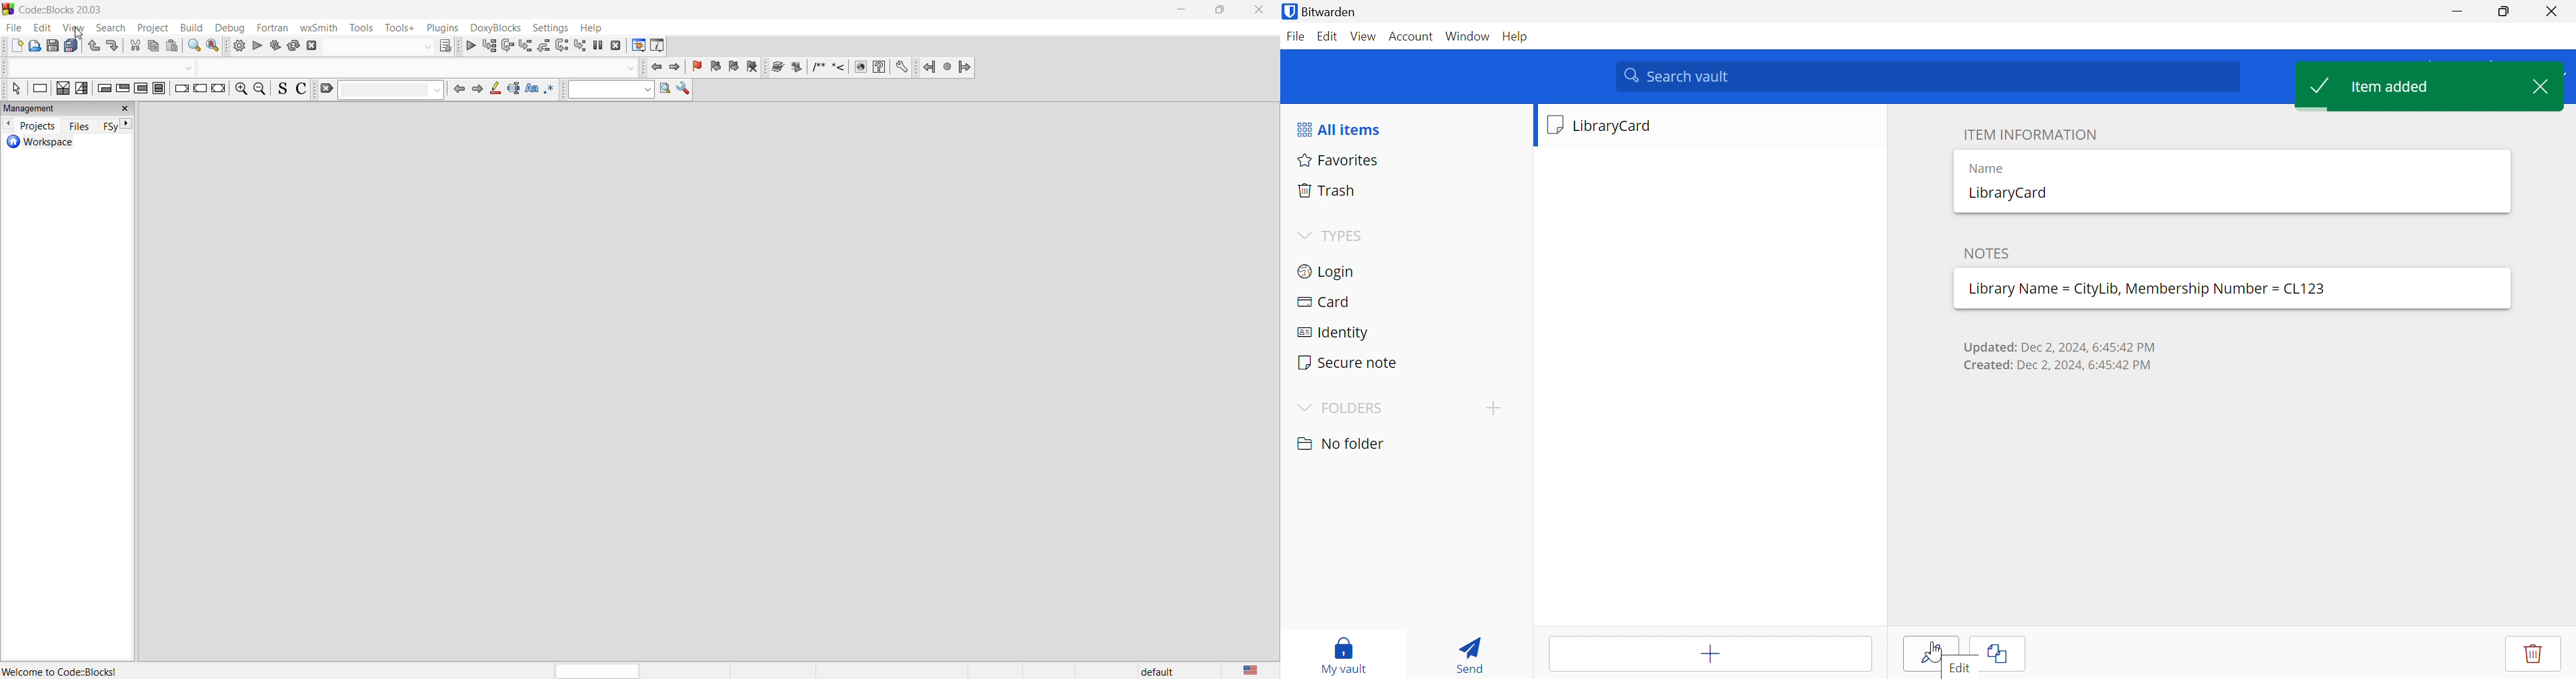  I want to click on match case, so click(532, 88).